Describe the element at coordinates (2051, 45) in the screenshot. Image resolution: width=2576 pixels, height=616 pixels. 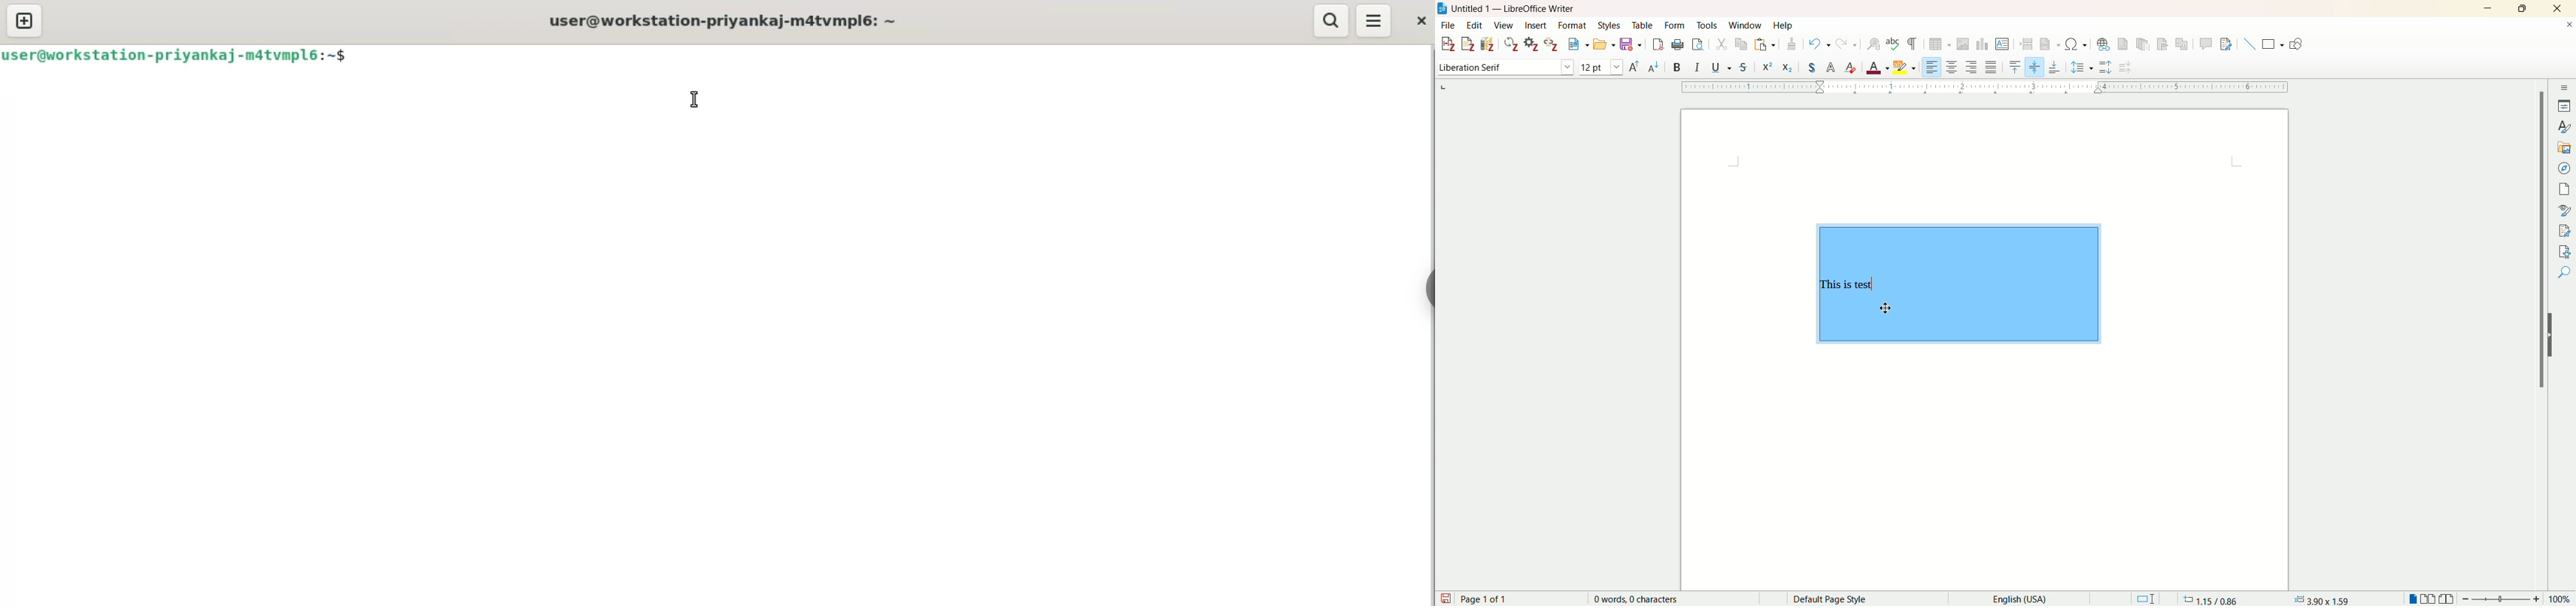
I see `insert field` at that location.